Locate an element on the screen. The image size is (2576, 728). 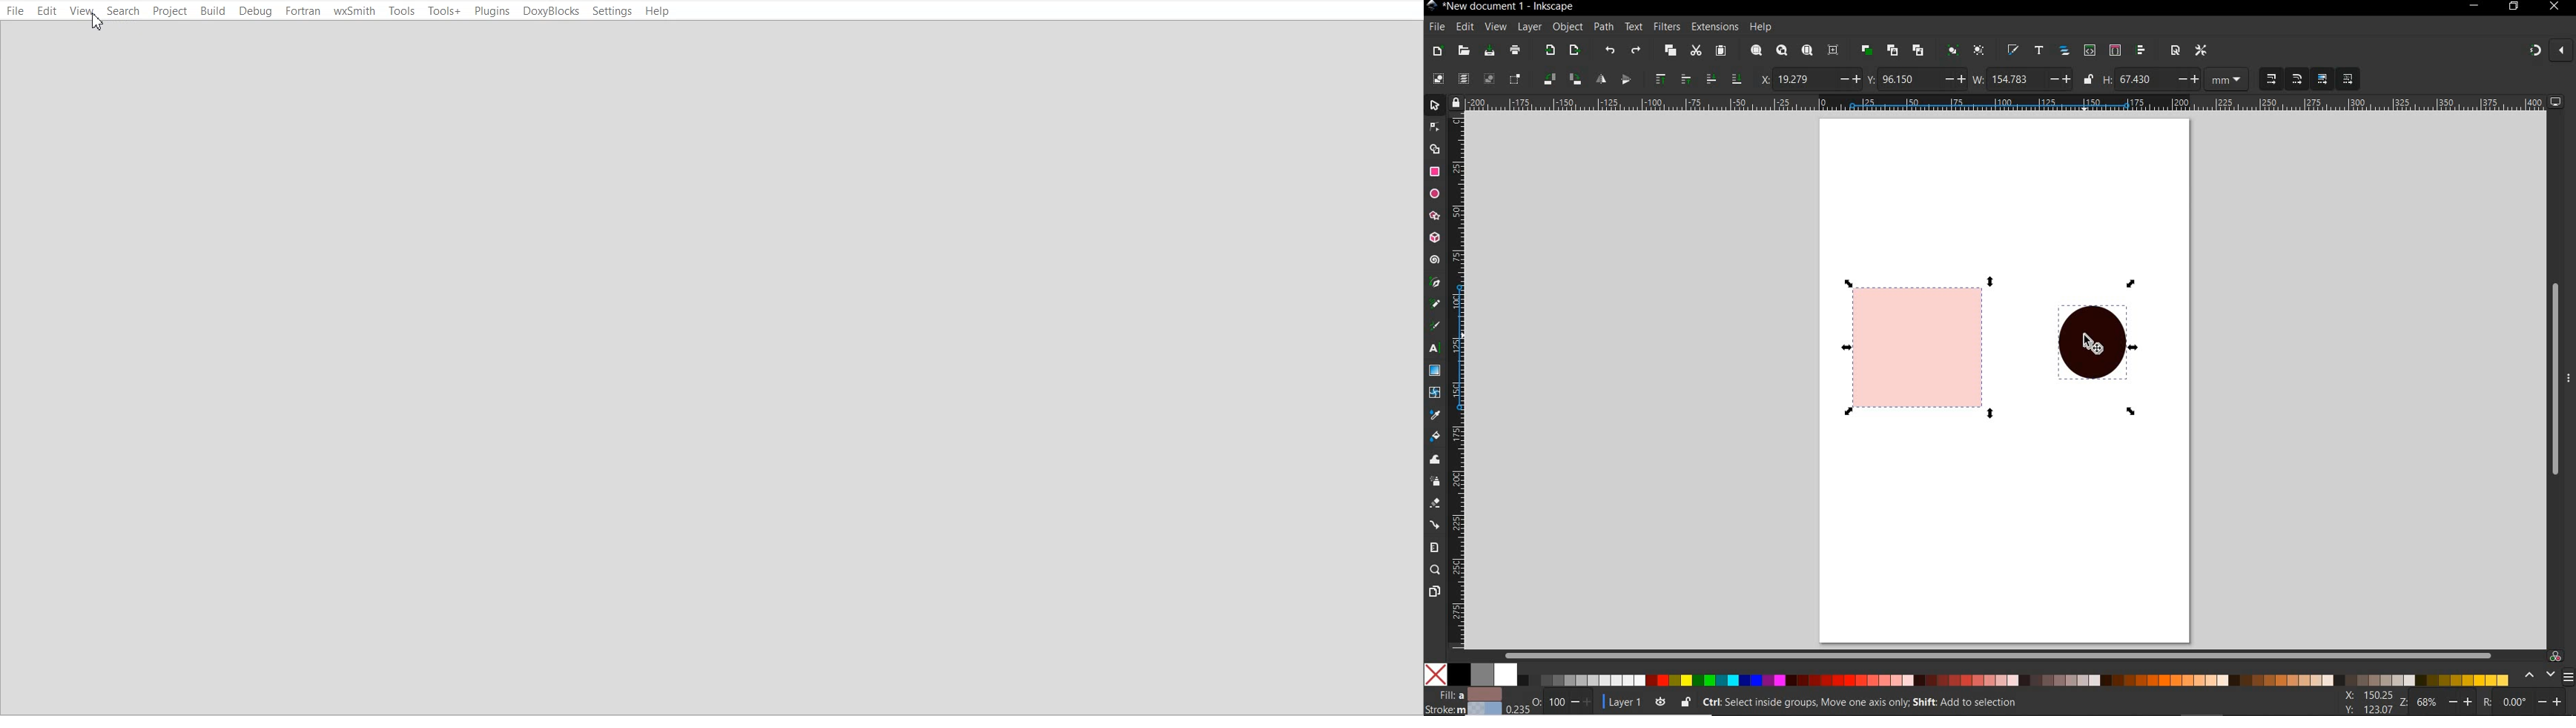
page tool is located at coordinates (1434, 592).